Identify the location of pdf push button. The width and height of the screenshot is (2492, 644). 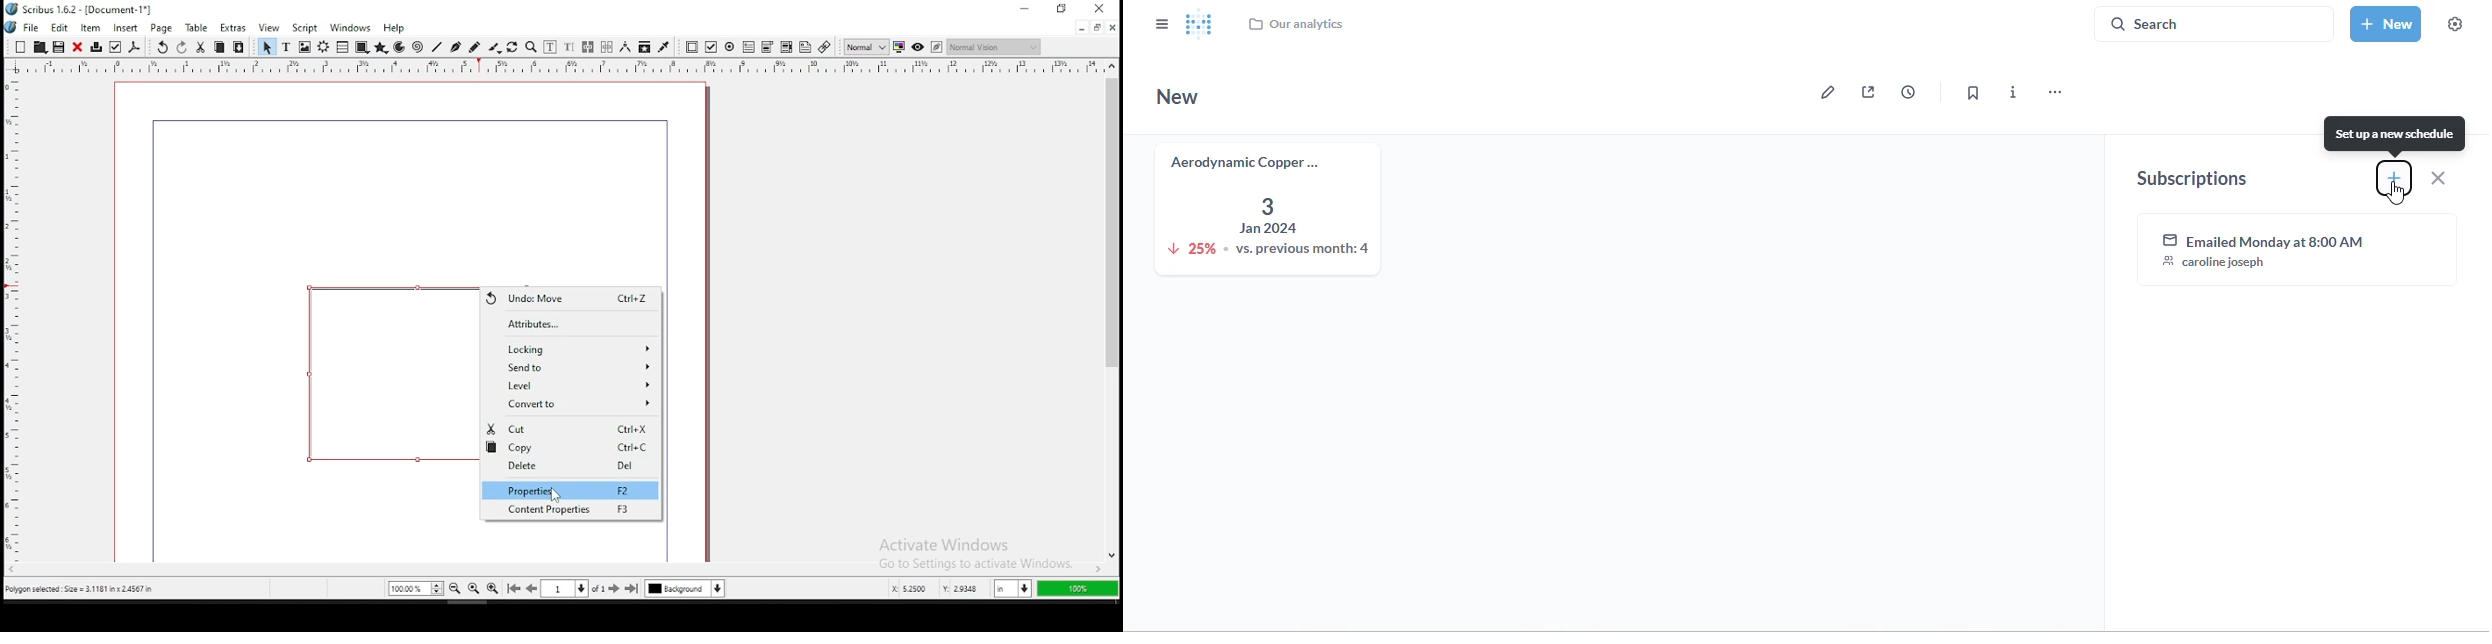
(693, 48).